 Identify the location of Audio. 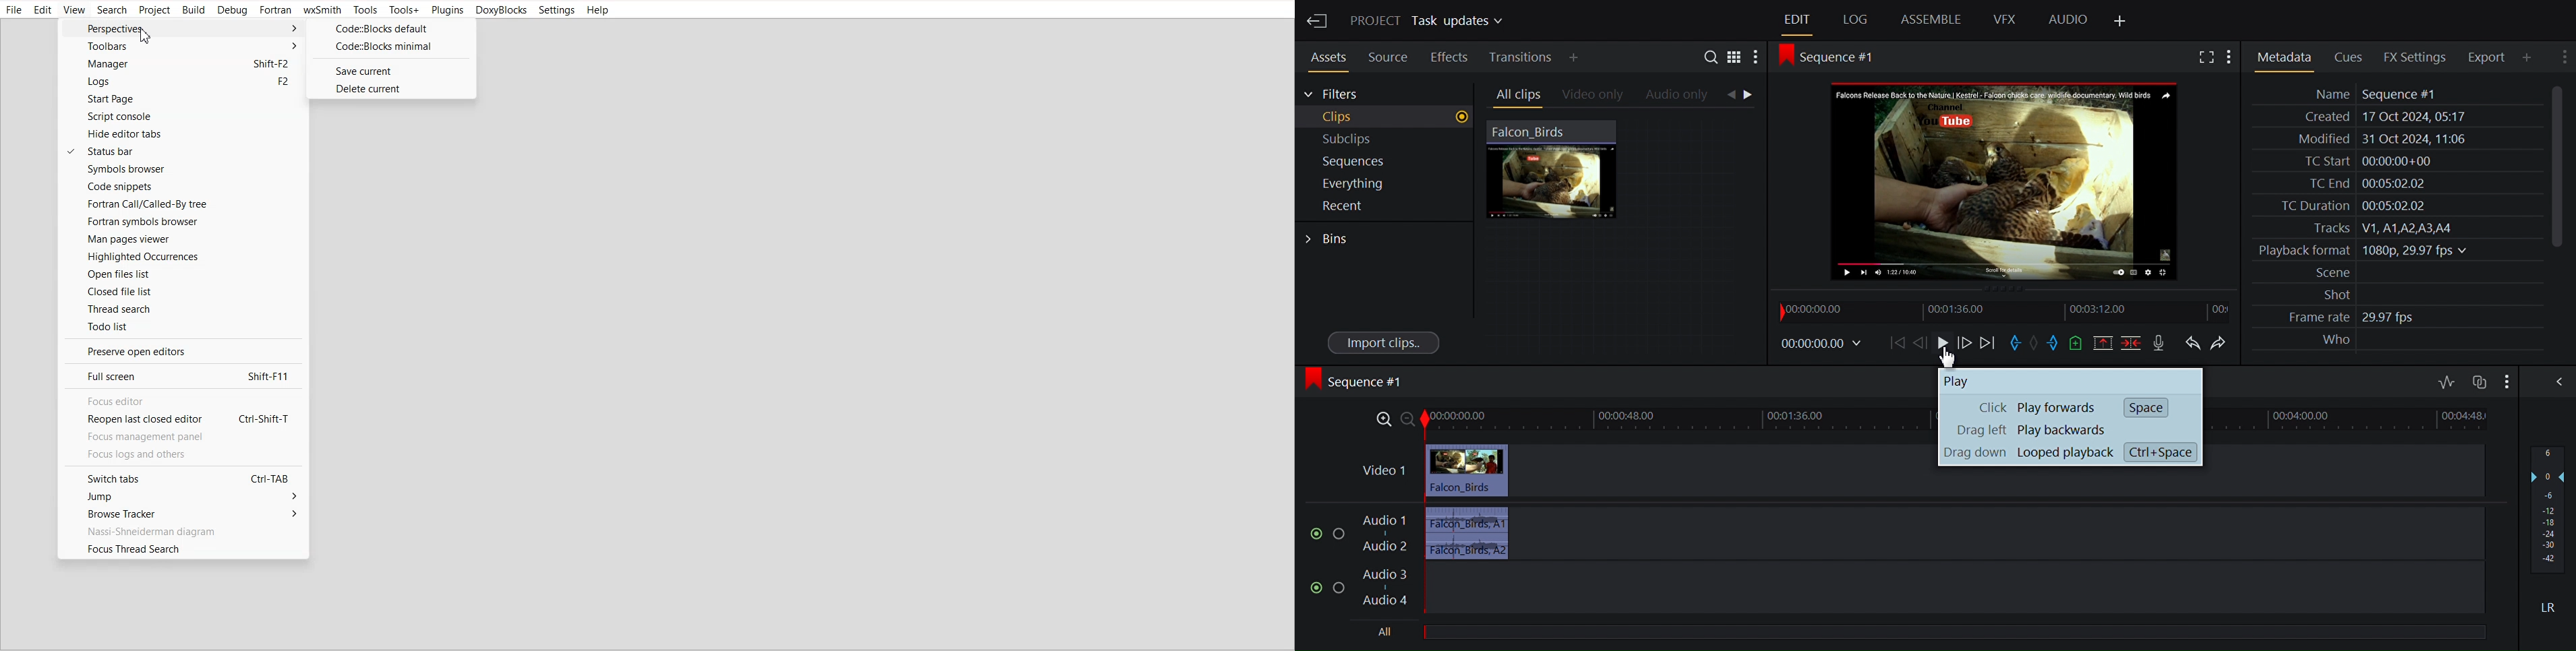
(2067, 21).